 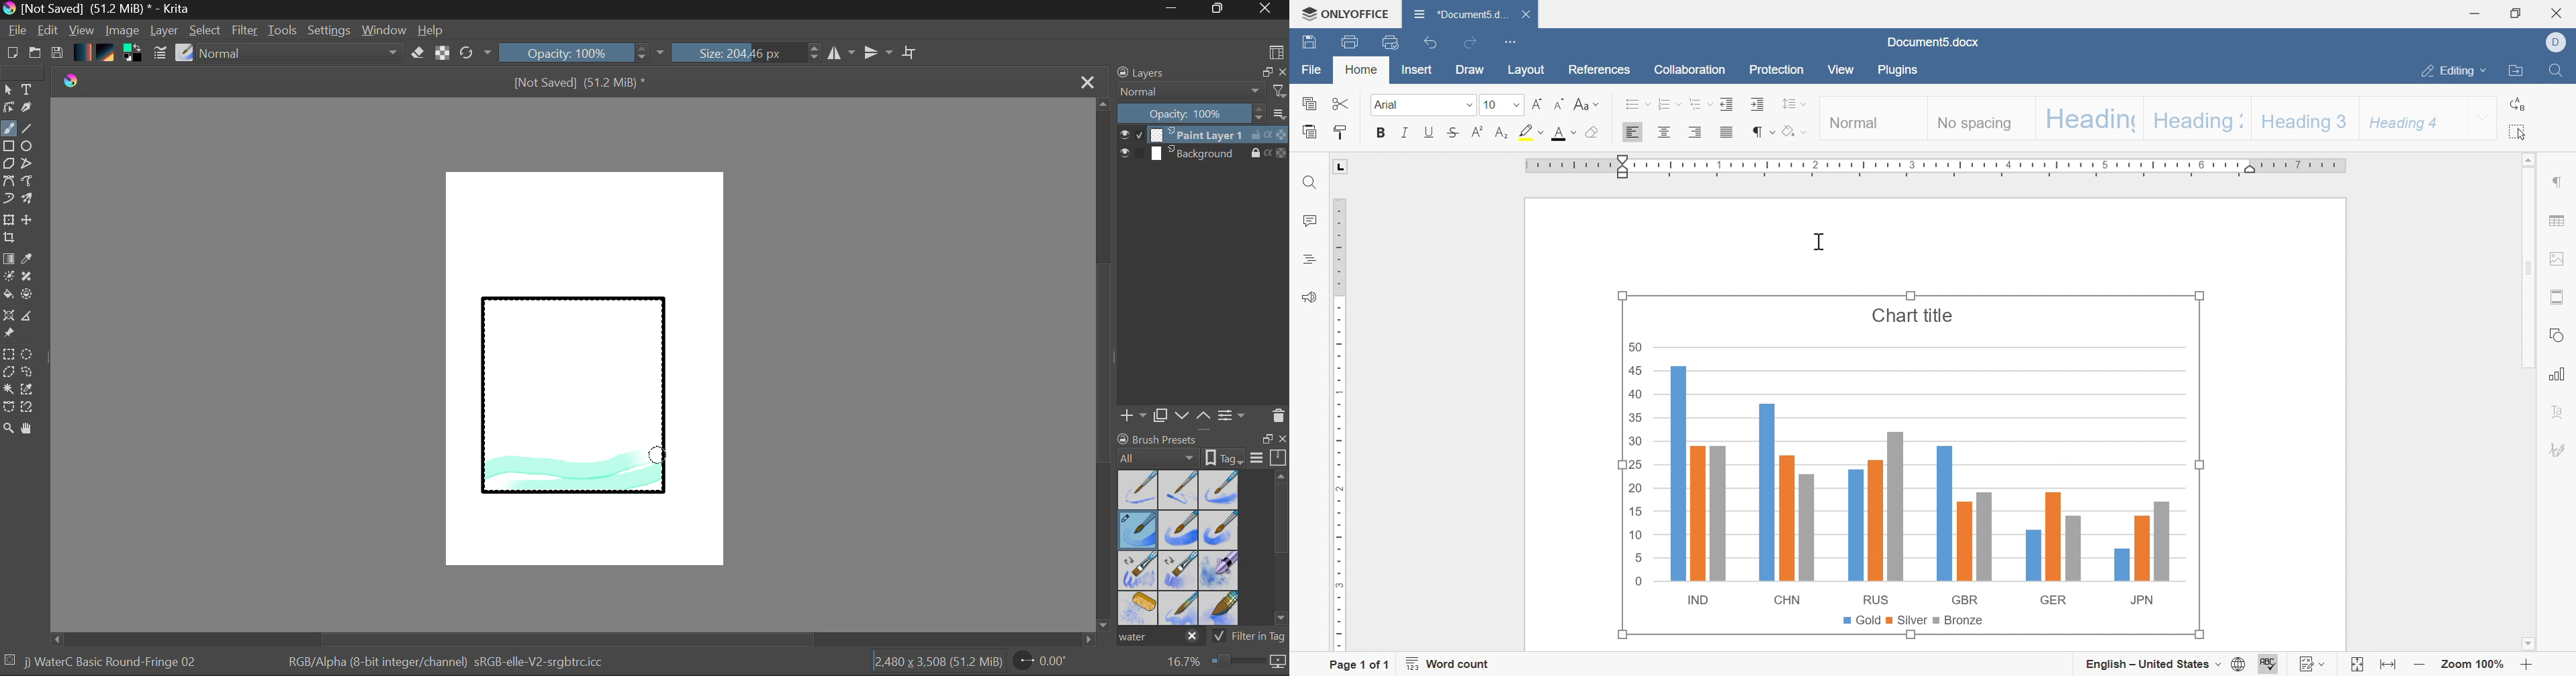 I want to click on Delete Layer, so click(x=1279, y=416).